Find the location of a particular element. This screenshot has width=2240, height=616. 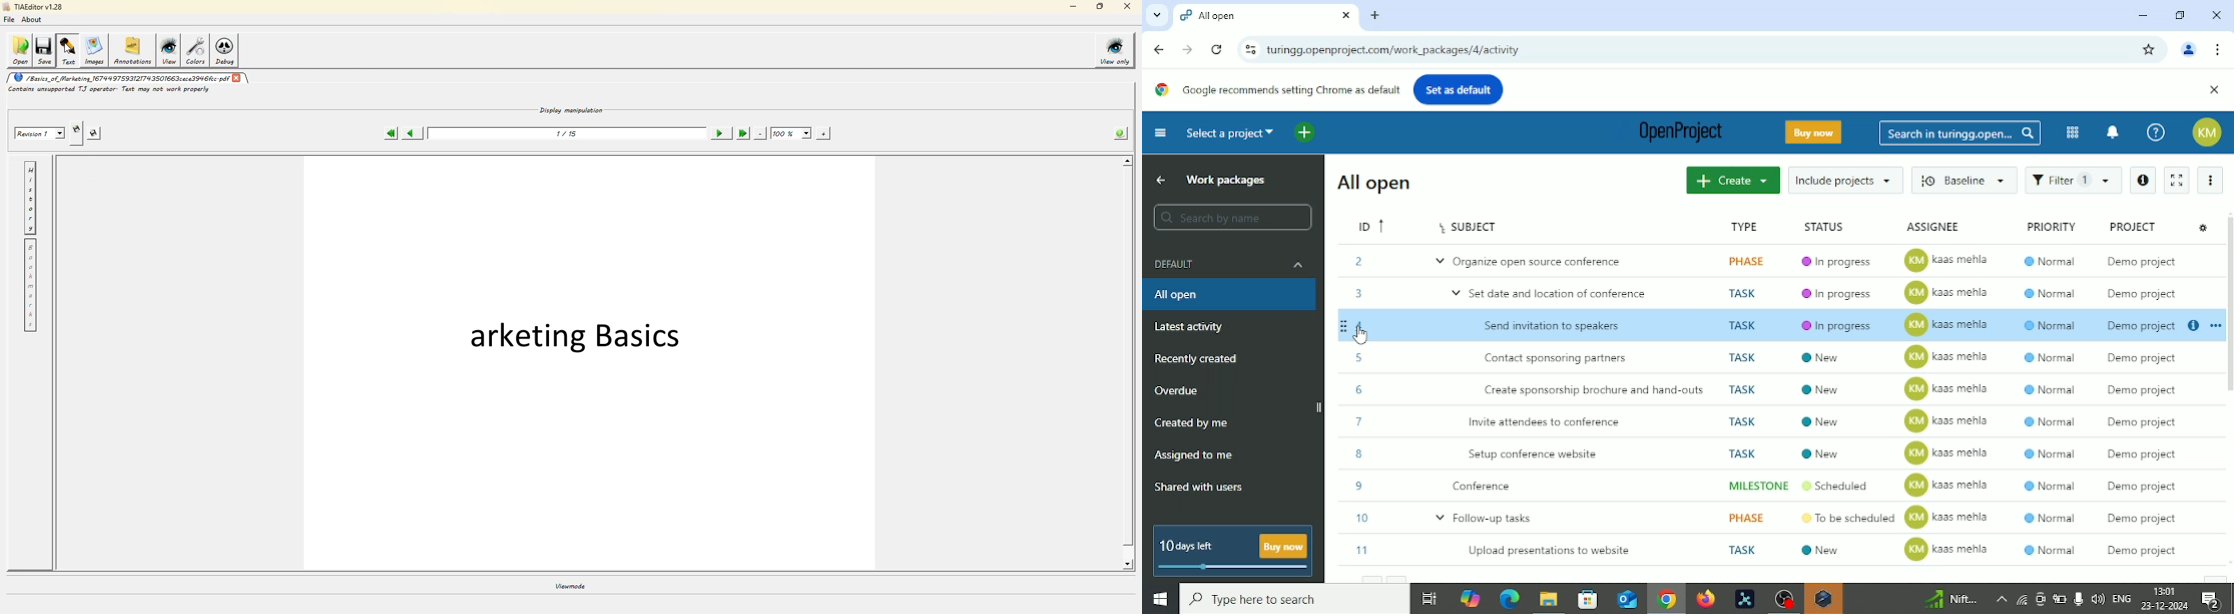

OBS Studio is located at coordinates (1782, 599).